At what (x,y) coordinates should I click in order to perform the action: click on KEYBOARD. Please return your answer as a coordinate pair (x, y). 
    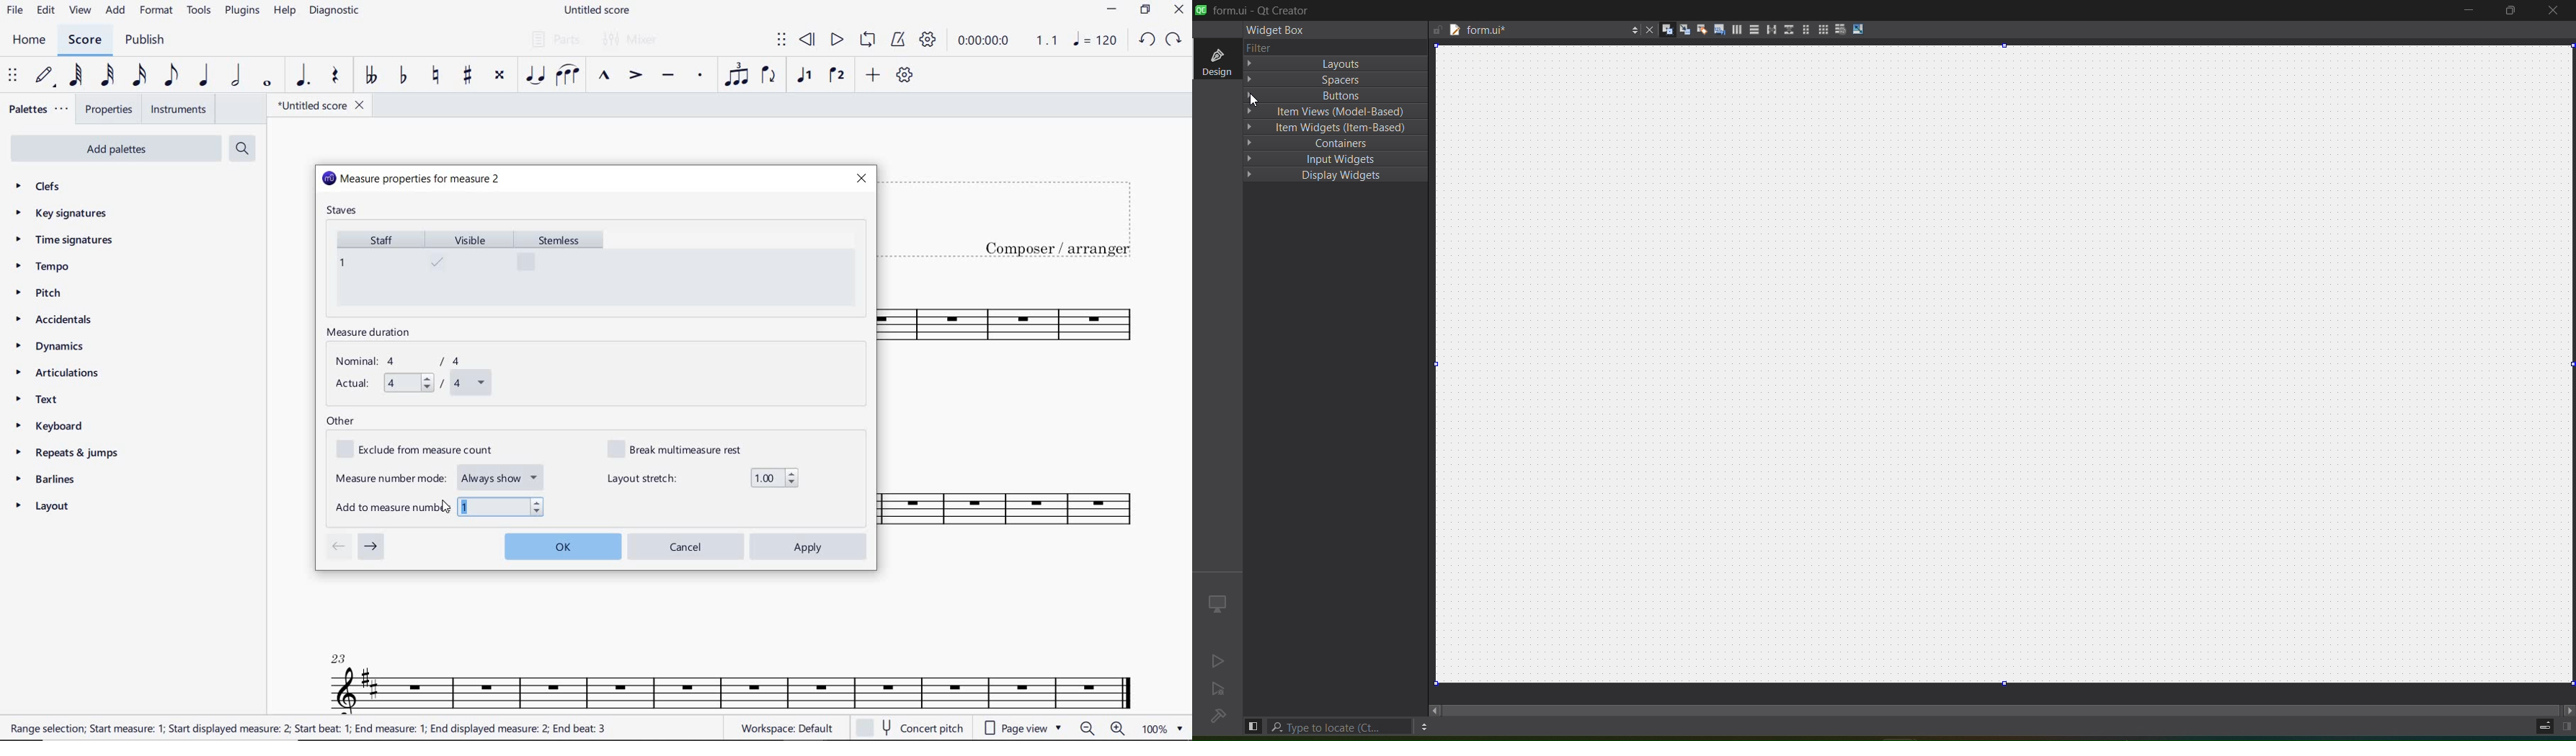
    Looking at the image, I should click on (61, 427).